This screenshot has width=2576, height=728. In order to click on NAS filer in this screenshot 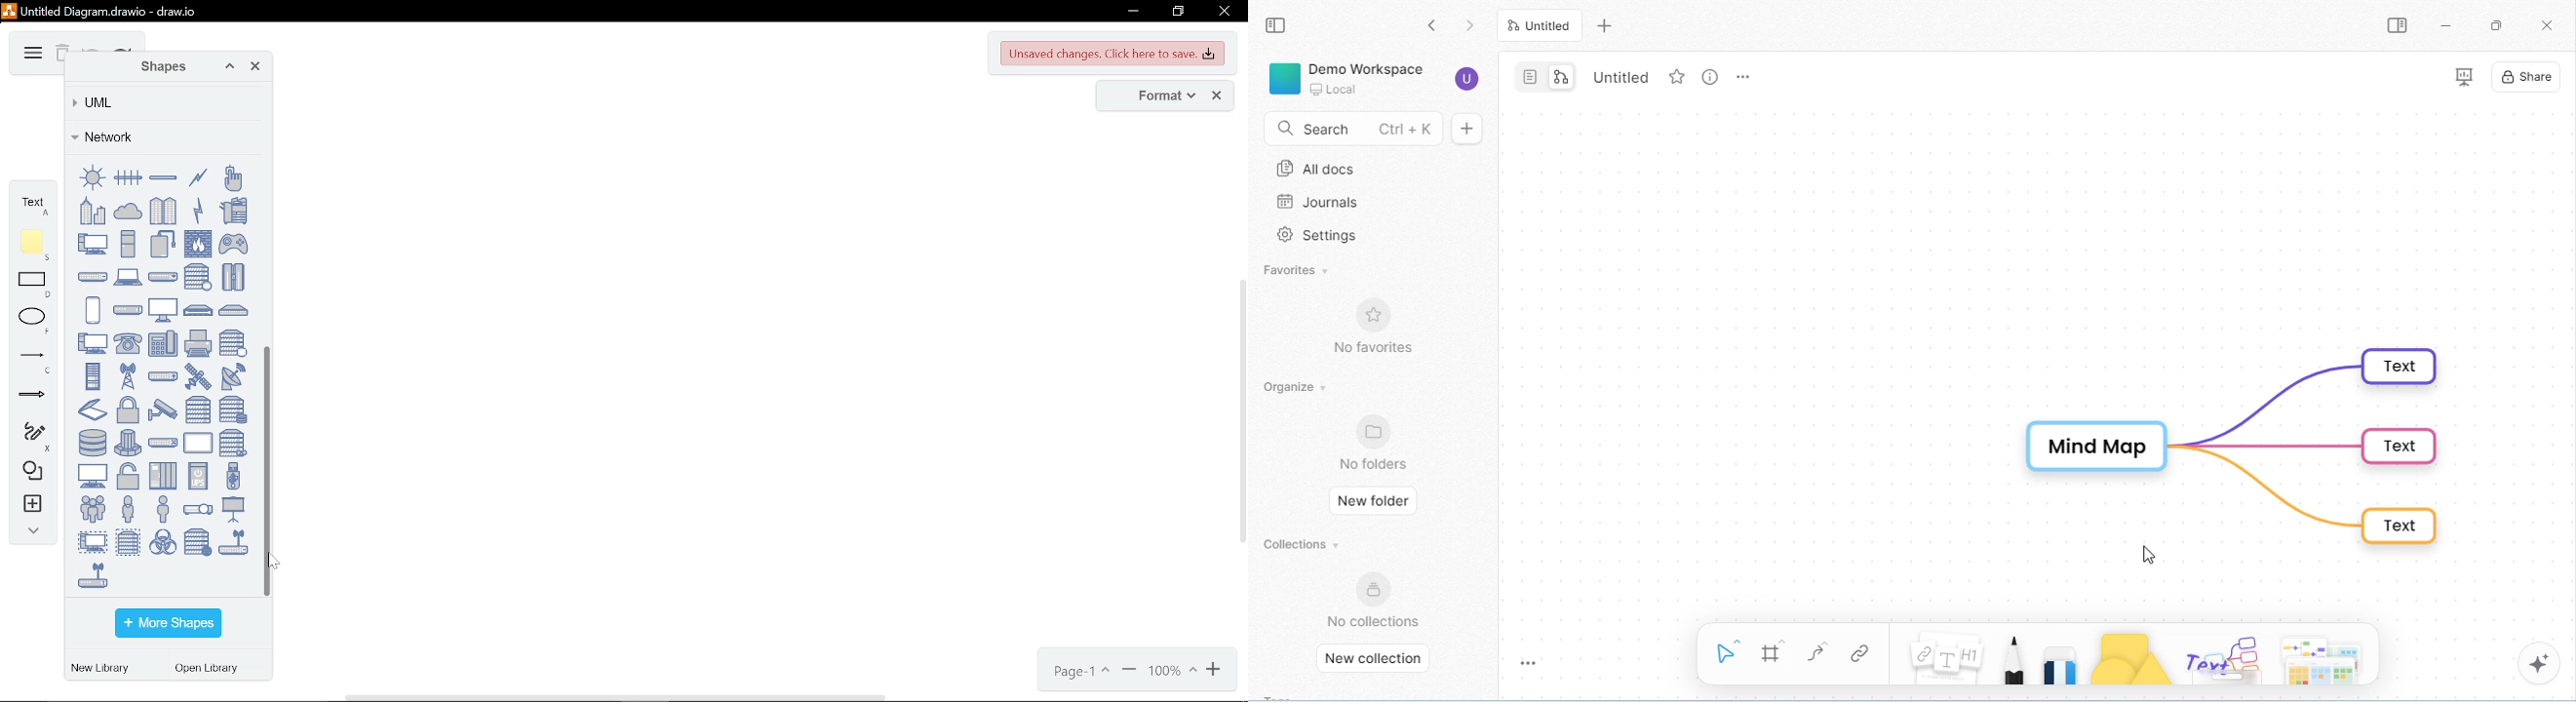, I will do `click(199, 310)`.